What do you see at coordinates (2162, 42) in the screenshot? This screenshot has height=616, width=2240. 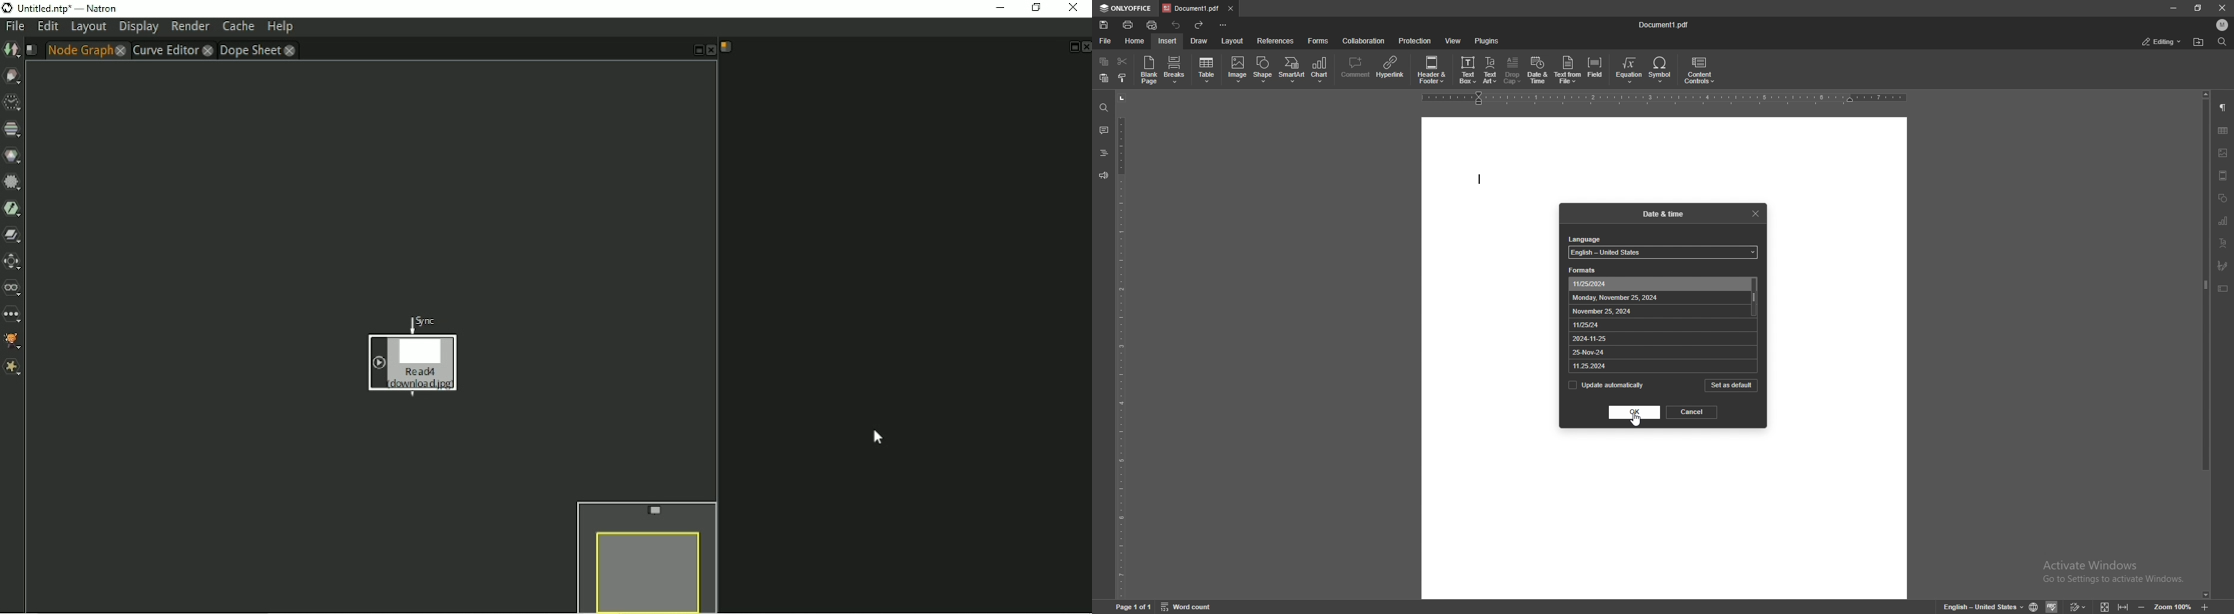 I see `status` at bounding box center [2162, 42].